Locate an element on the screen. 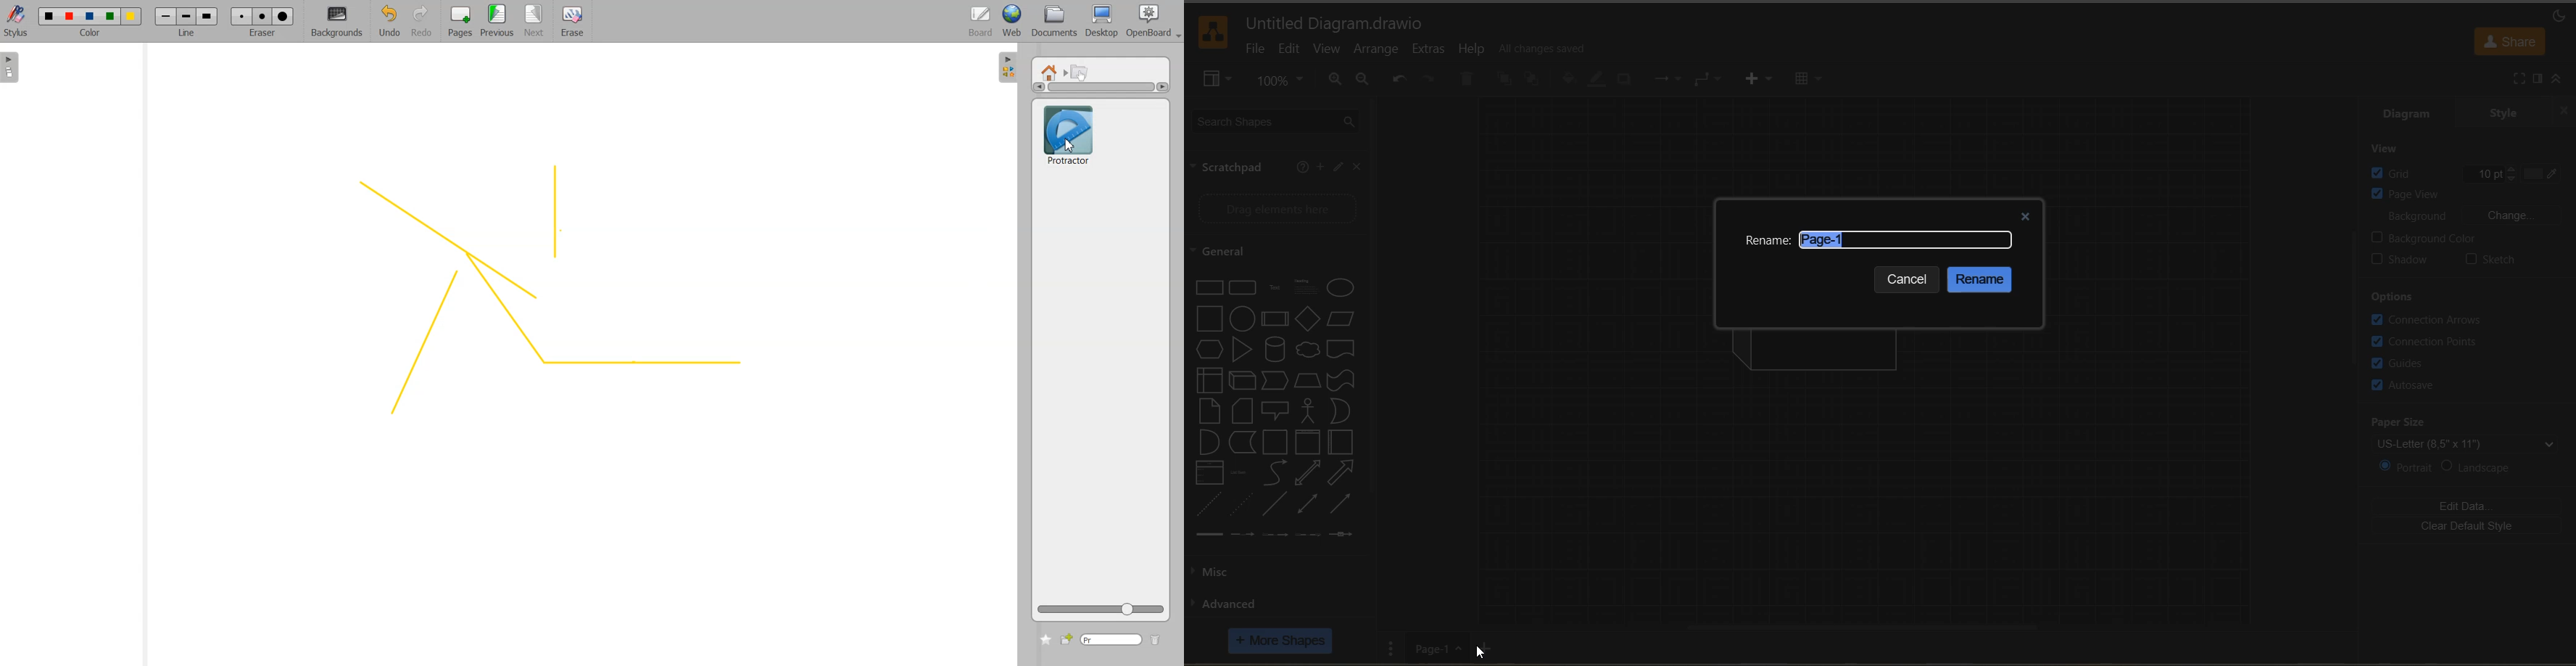  grid is located at coordinates (2401, 173).